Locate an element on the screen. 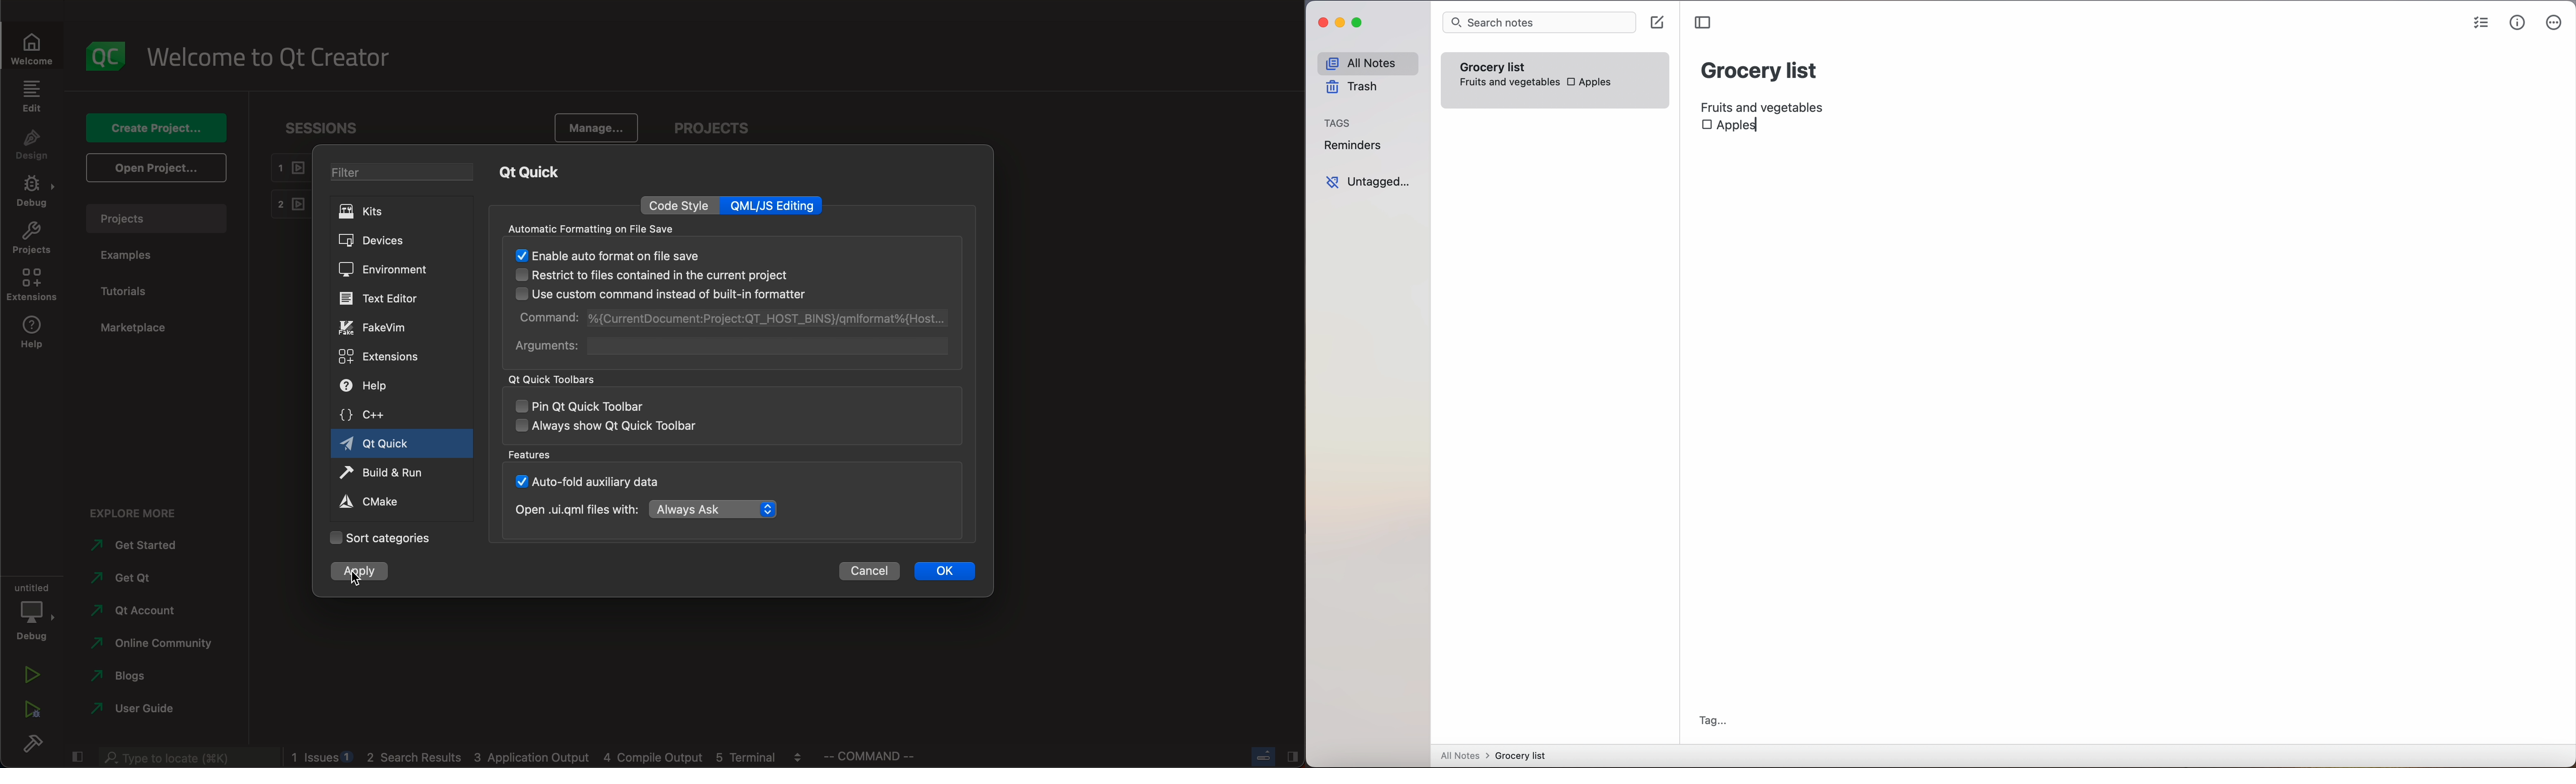 Image resolution: width=2576 pixels, height=784 pixels. filter is located at coordinates (406, 173).